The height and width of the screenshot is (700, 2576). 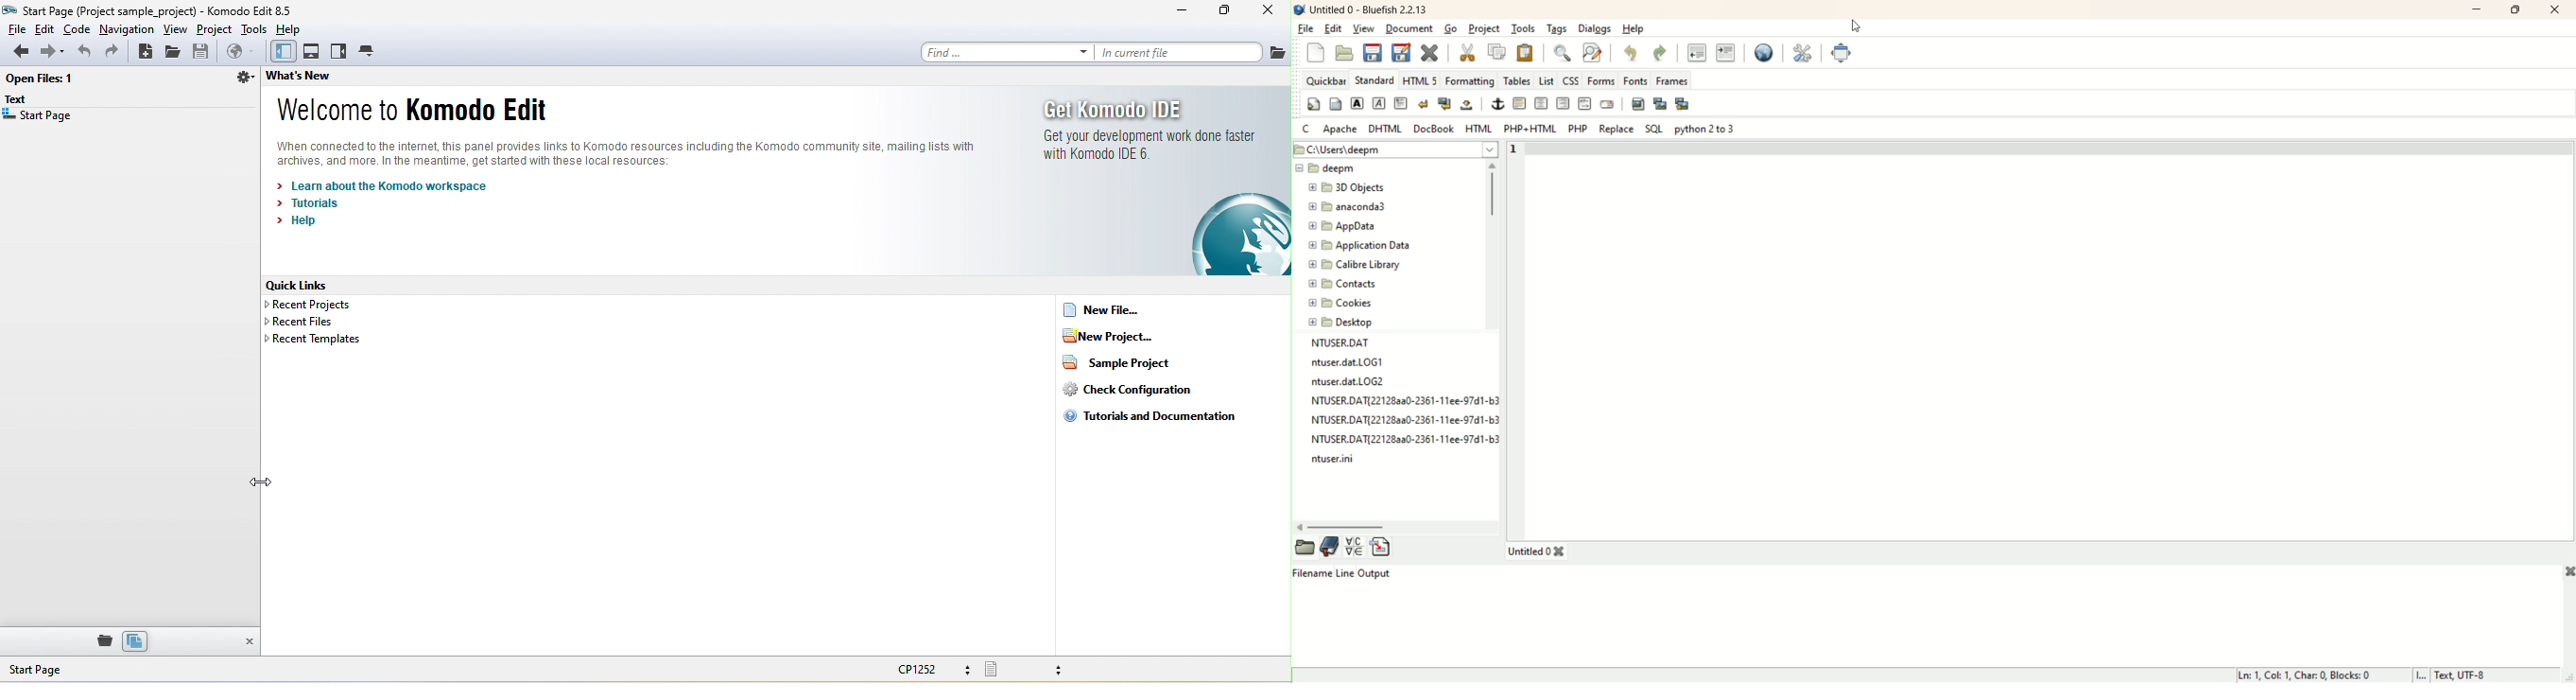 What do you see at coordinates (1519, 82) in the screenshot?
I see `tables` at bounding box center [1519, 82].